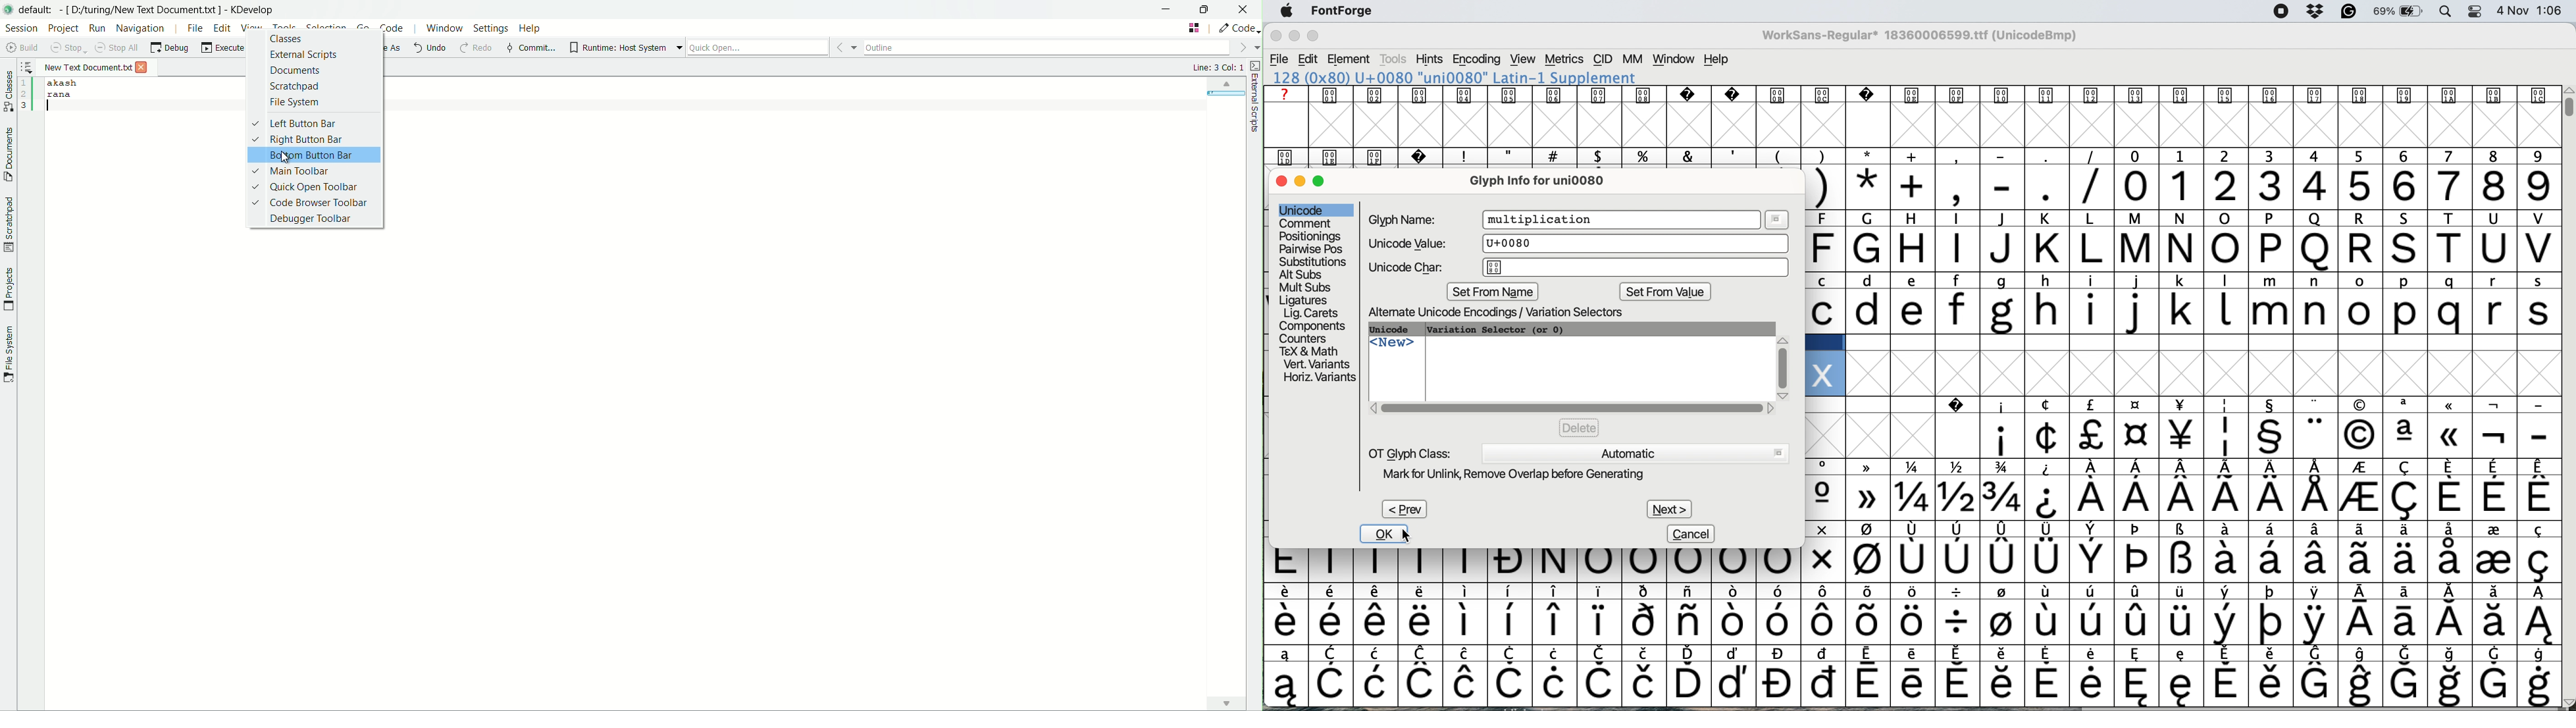 The width and height of the screenshot is (2576, 728). Describe the element at coordinates (2314, 12) in the screenshot. I see `dropbox` at that location.